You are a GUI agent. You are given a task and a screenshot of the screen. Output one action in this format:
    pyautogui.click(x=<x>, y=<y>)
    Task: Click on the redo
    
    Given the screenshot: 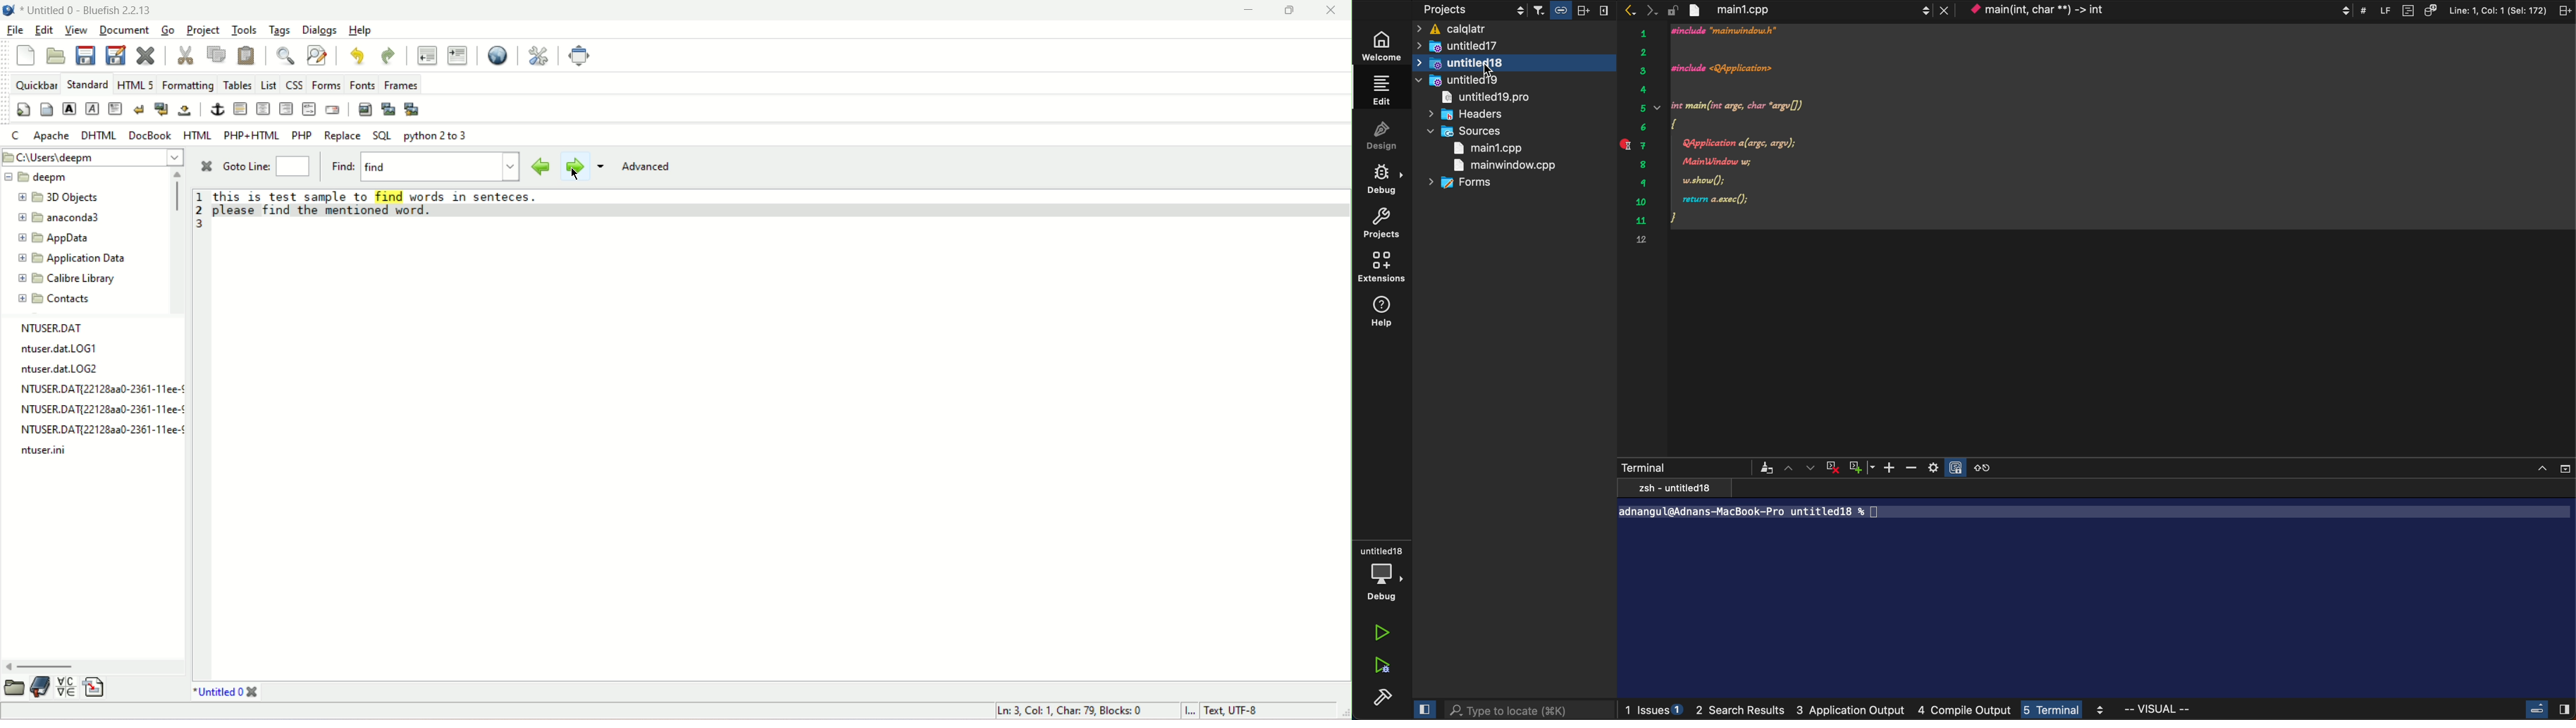 What is the action you would take?
    pyautogui.click(x=387, y=57)
    